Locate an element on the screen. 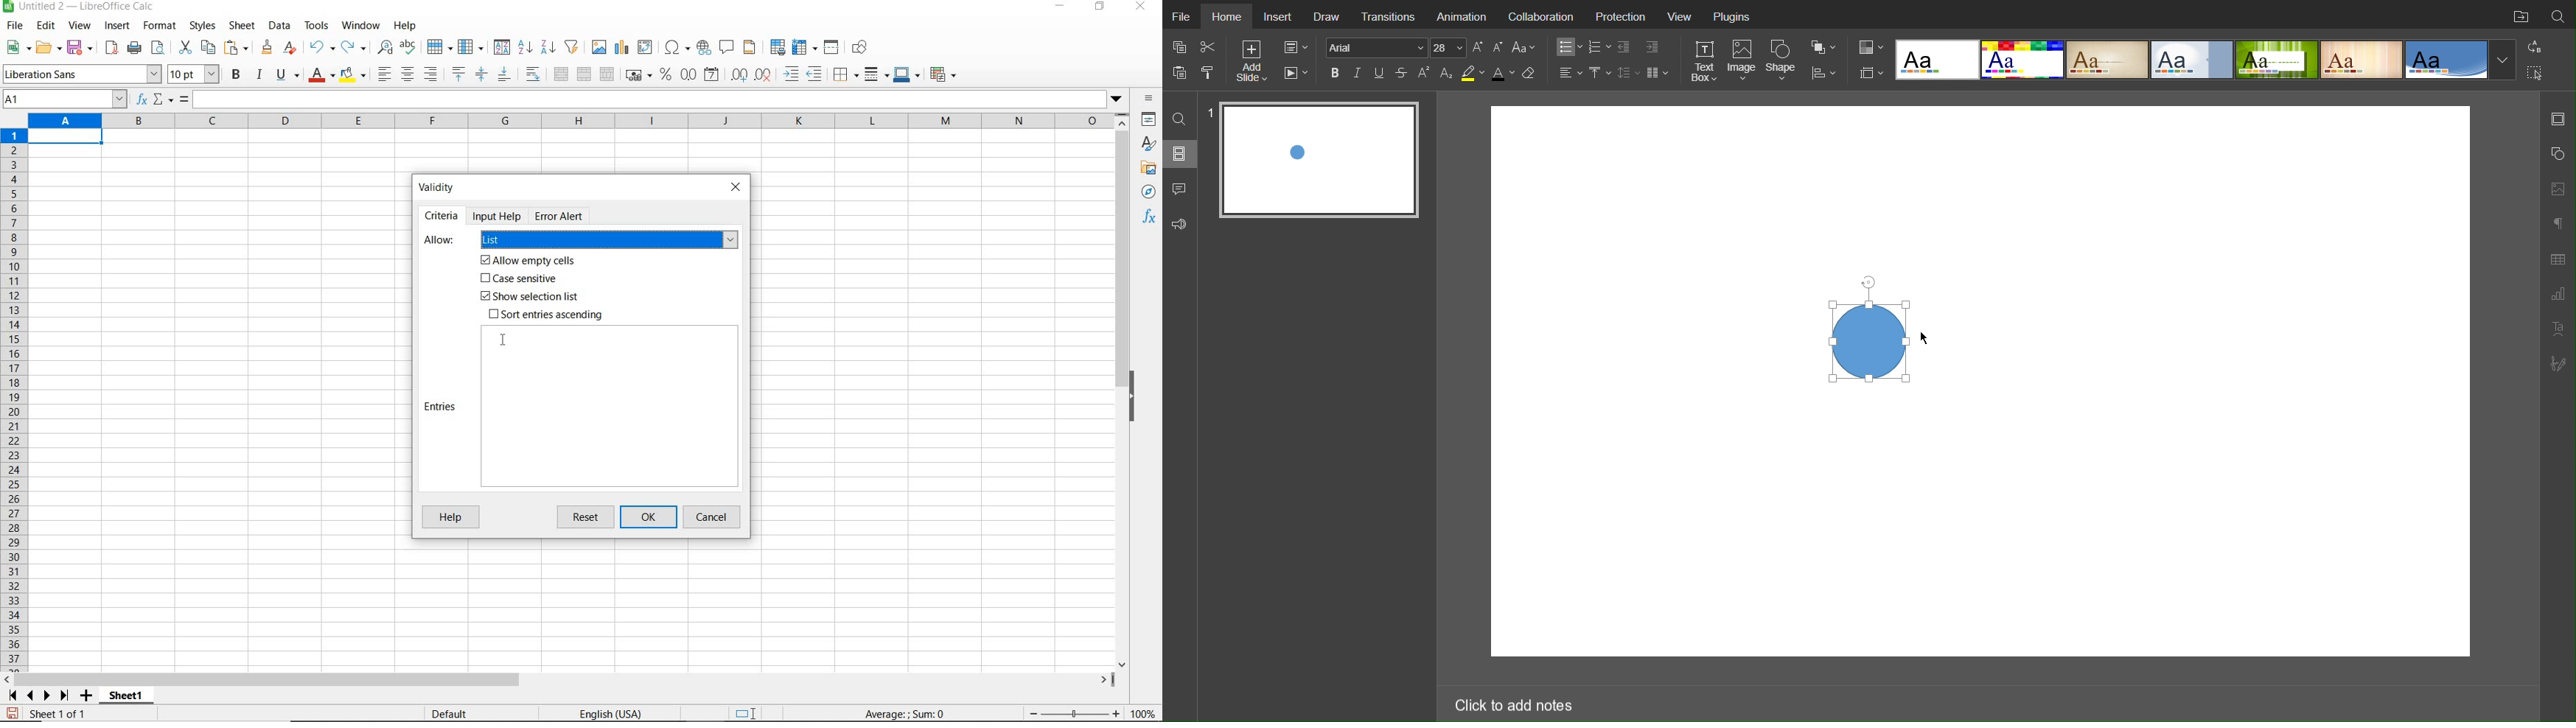 This screenshot has width=2576, height=728. export as pdf is located at coordinates (111, 48).